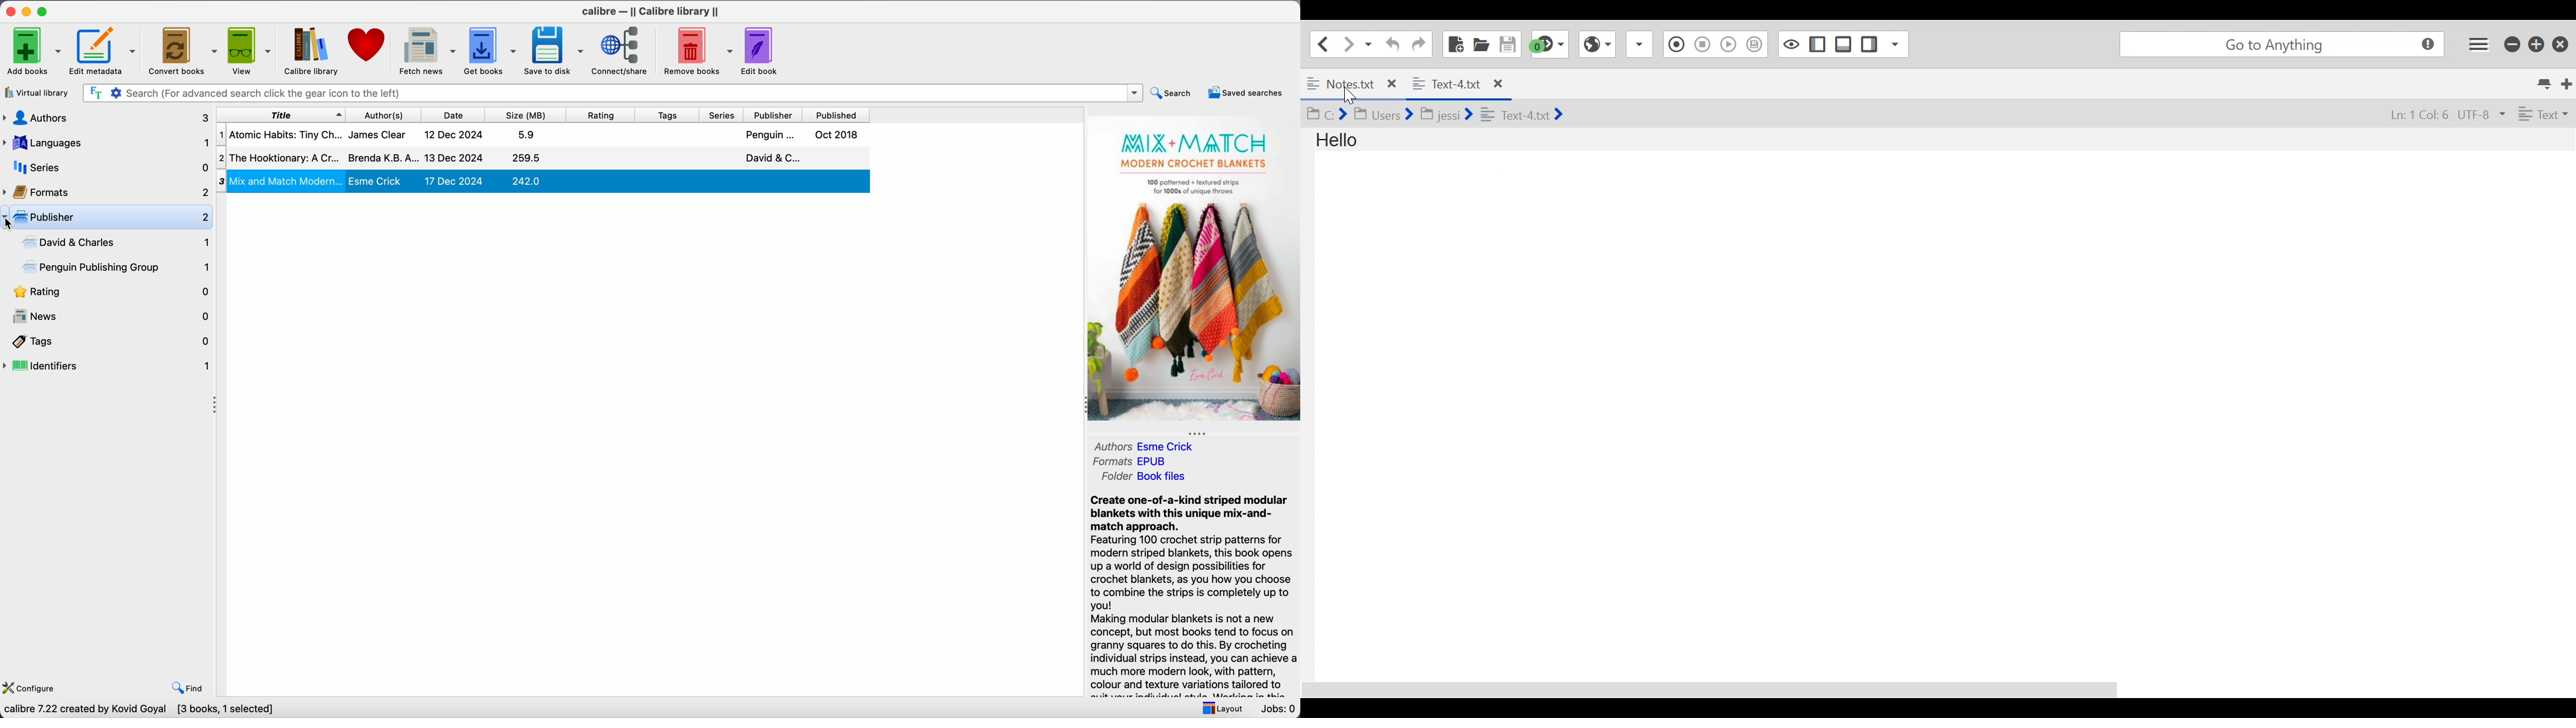  I want to click on David & Charles, so click(114, 242).